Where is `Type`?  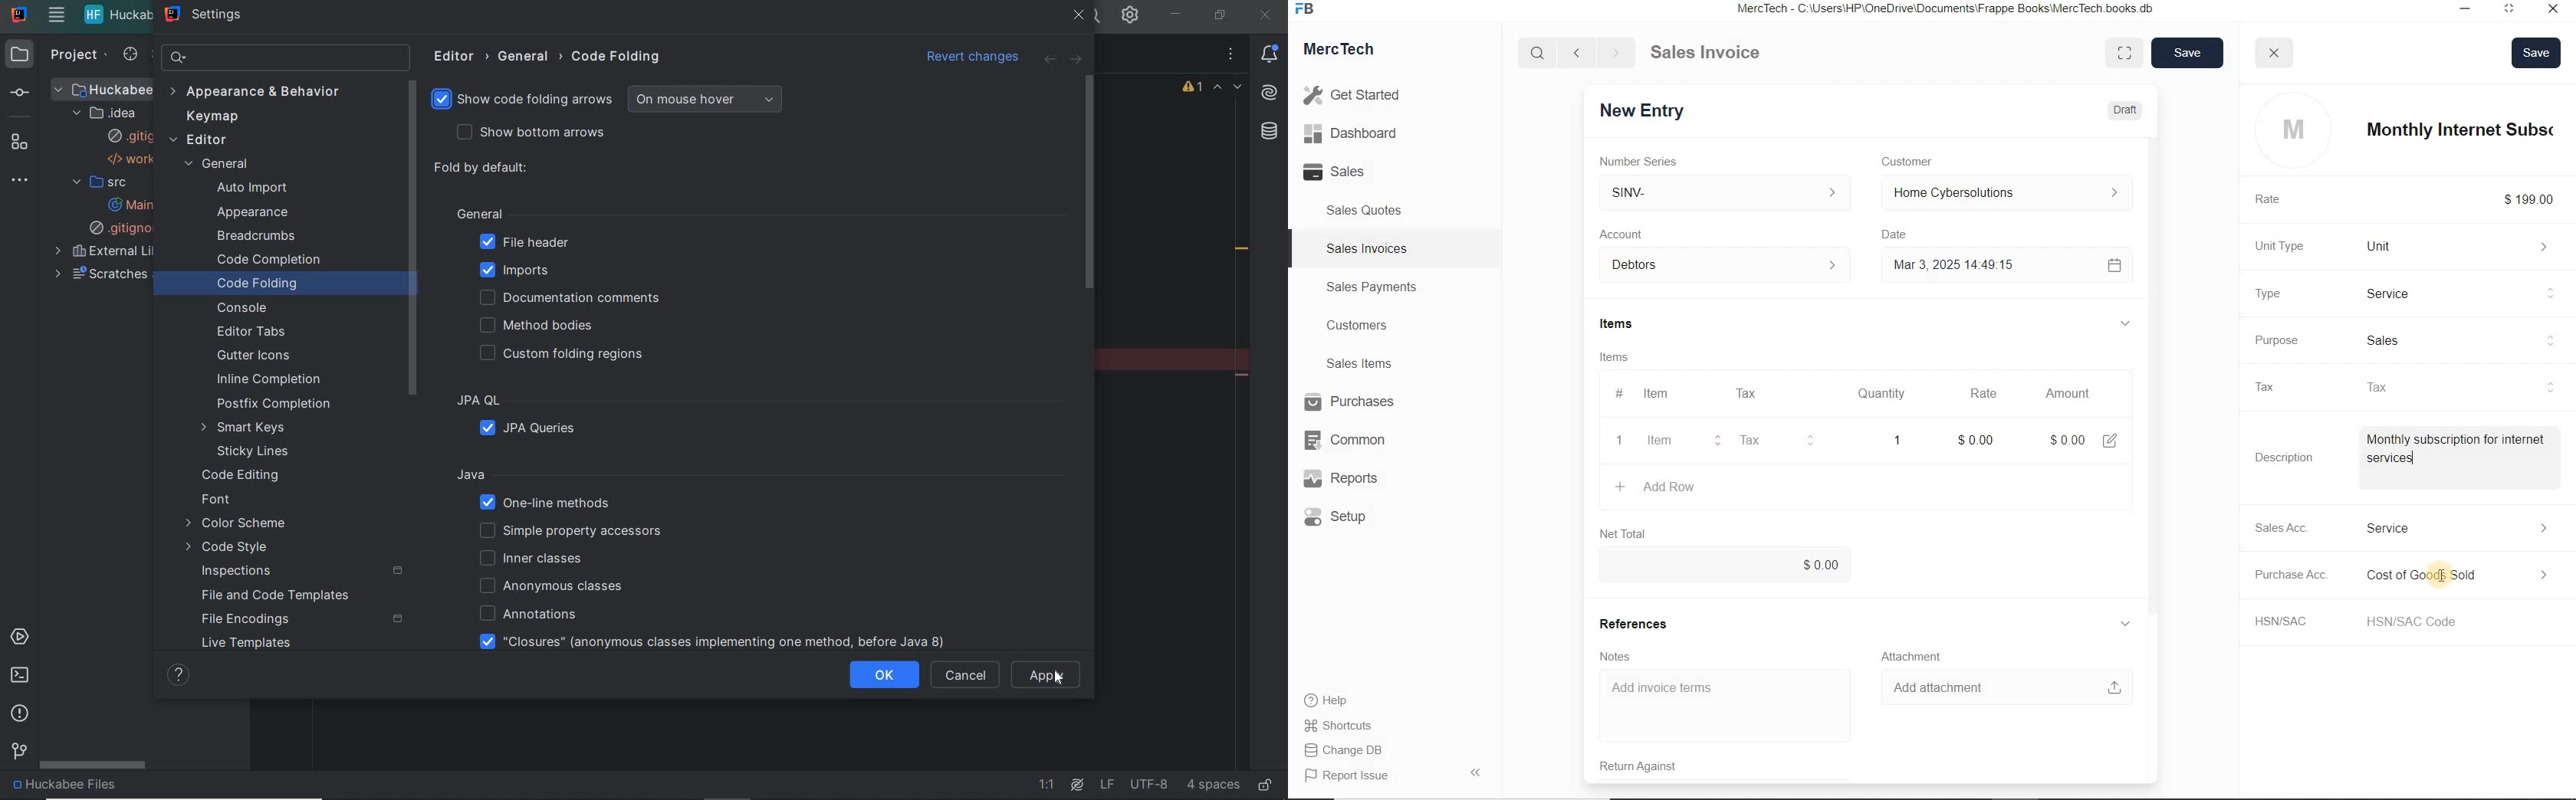
Type is located at coordinates (2266, 293).